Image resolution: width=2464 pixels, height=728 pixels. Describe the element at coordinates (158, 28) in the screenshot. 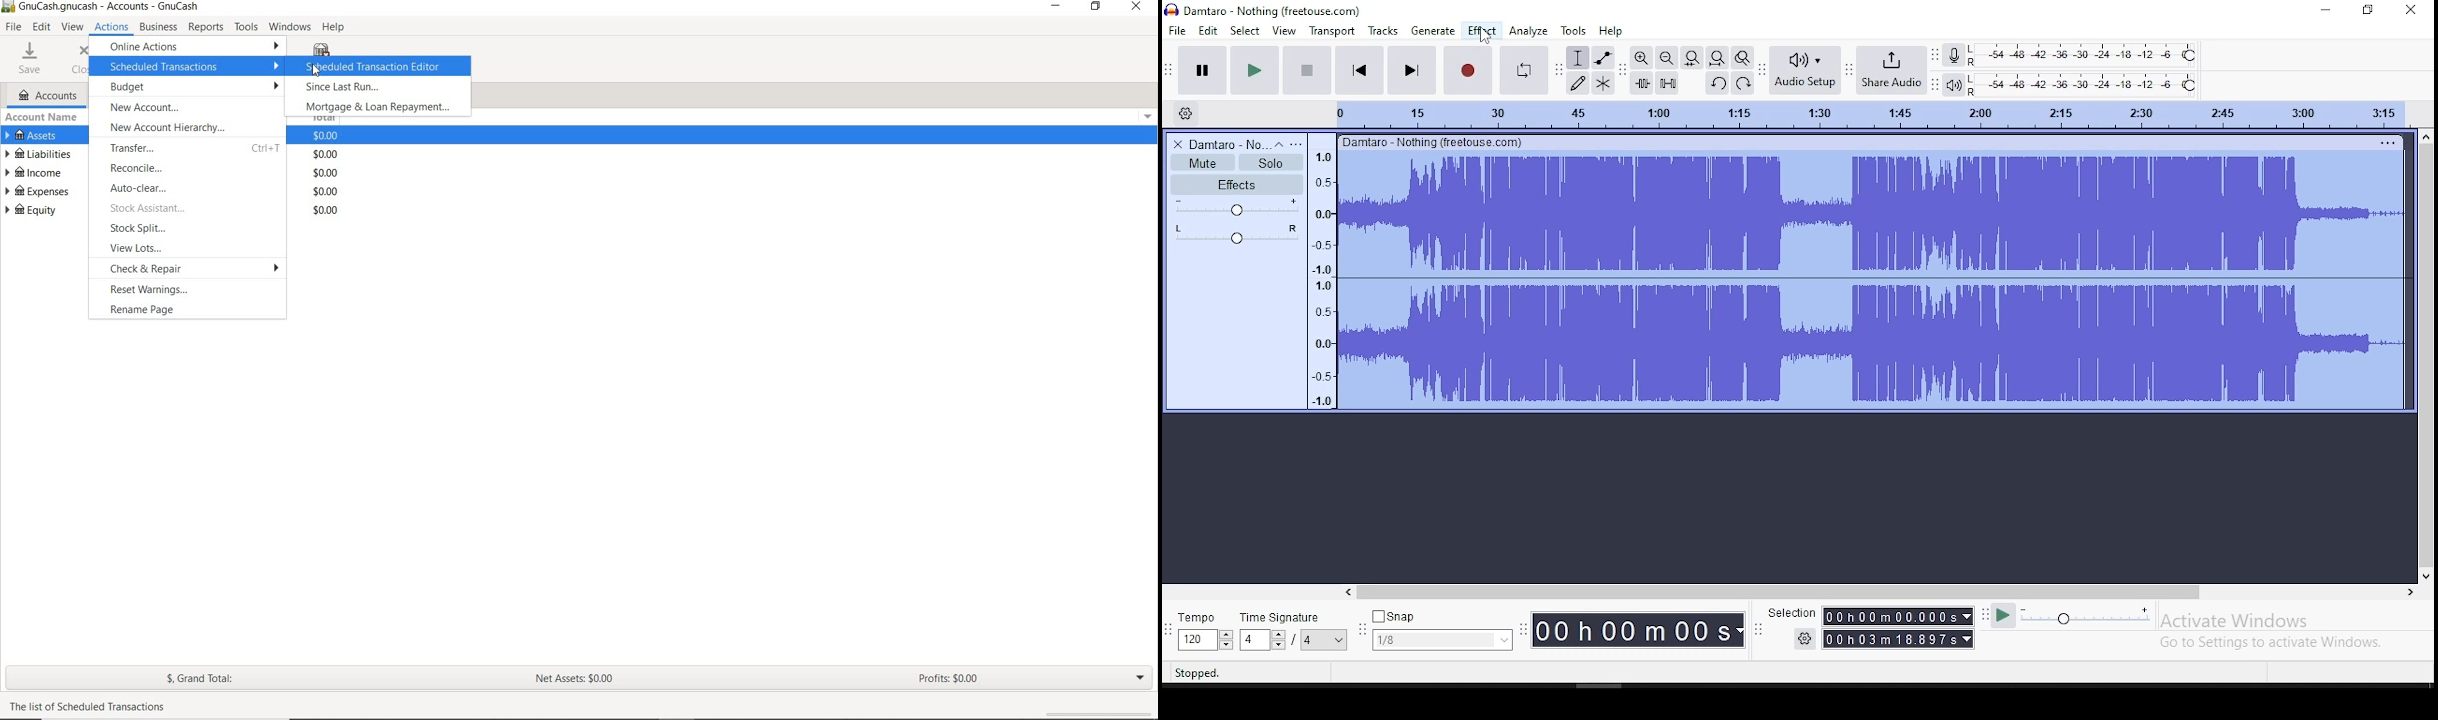

I see `BUSINESS` at that location.